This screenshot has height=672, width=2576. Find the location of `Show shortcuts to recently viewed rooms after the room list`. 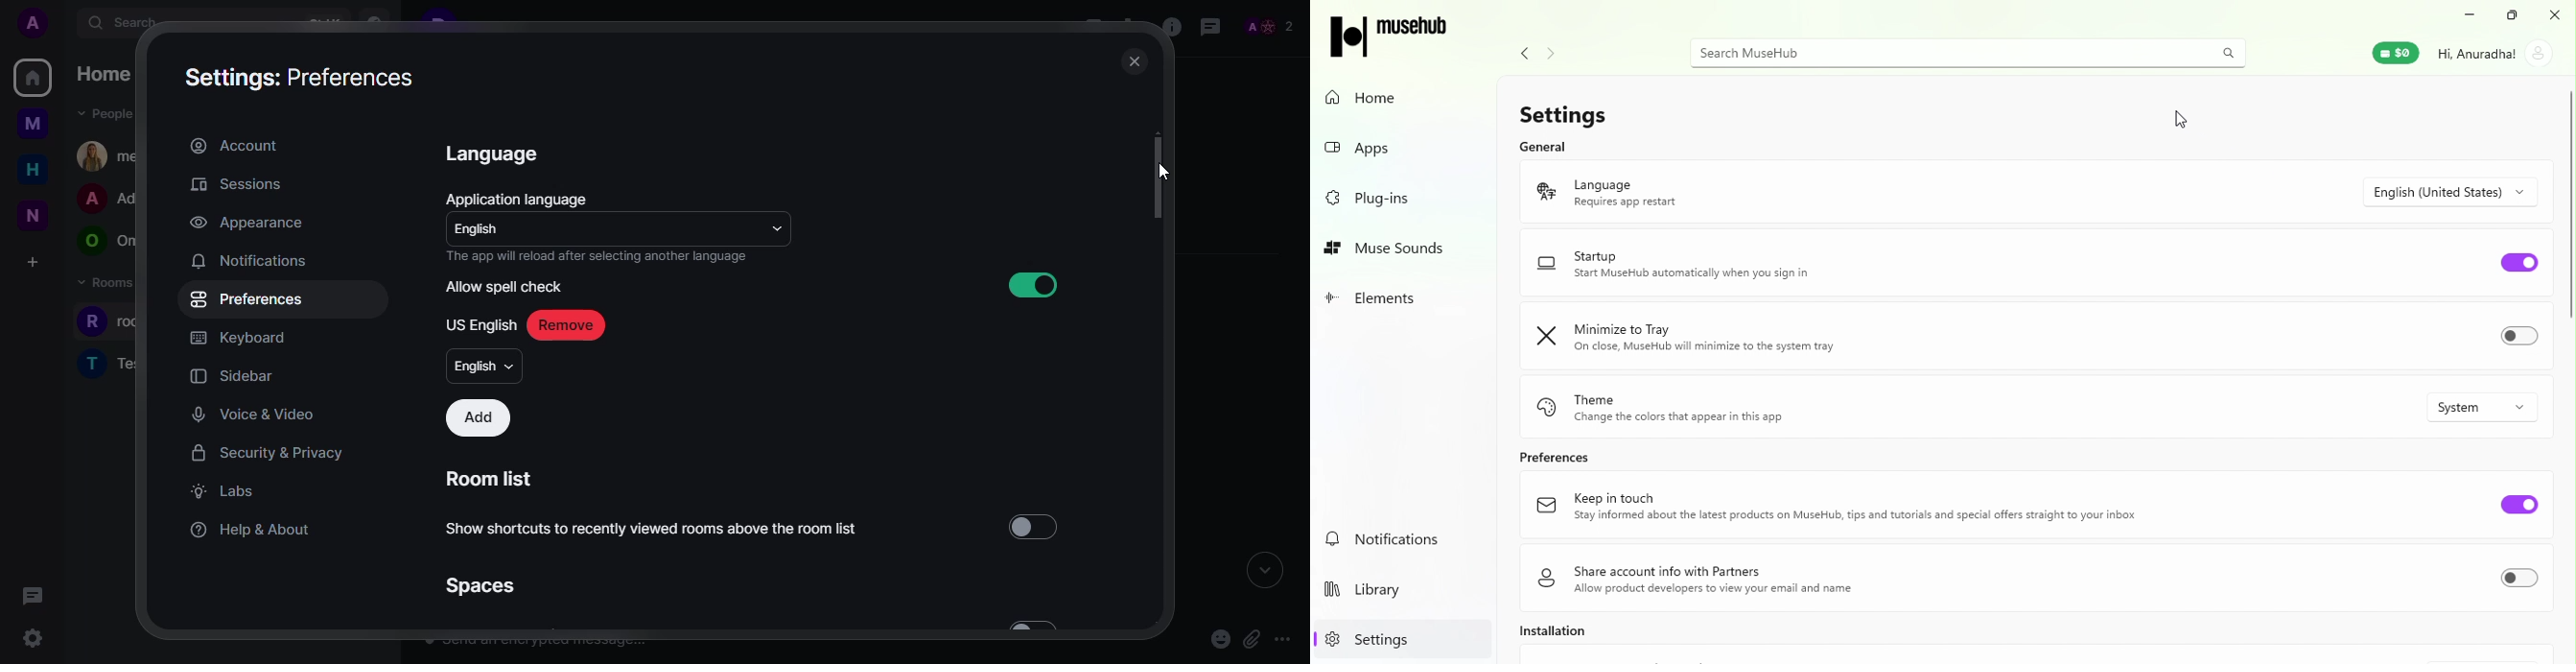

Show shortcuts to recently viewed rooms after the room list is located at coordinates (653, 528).